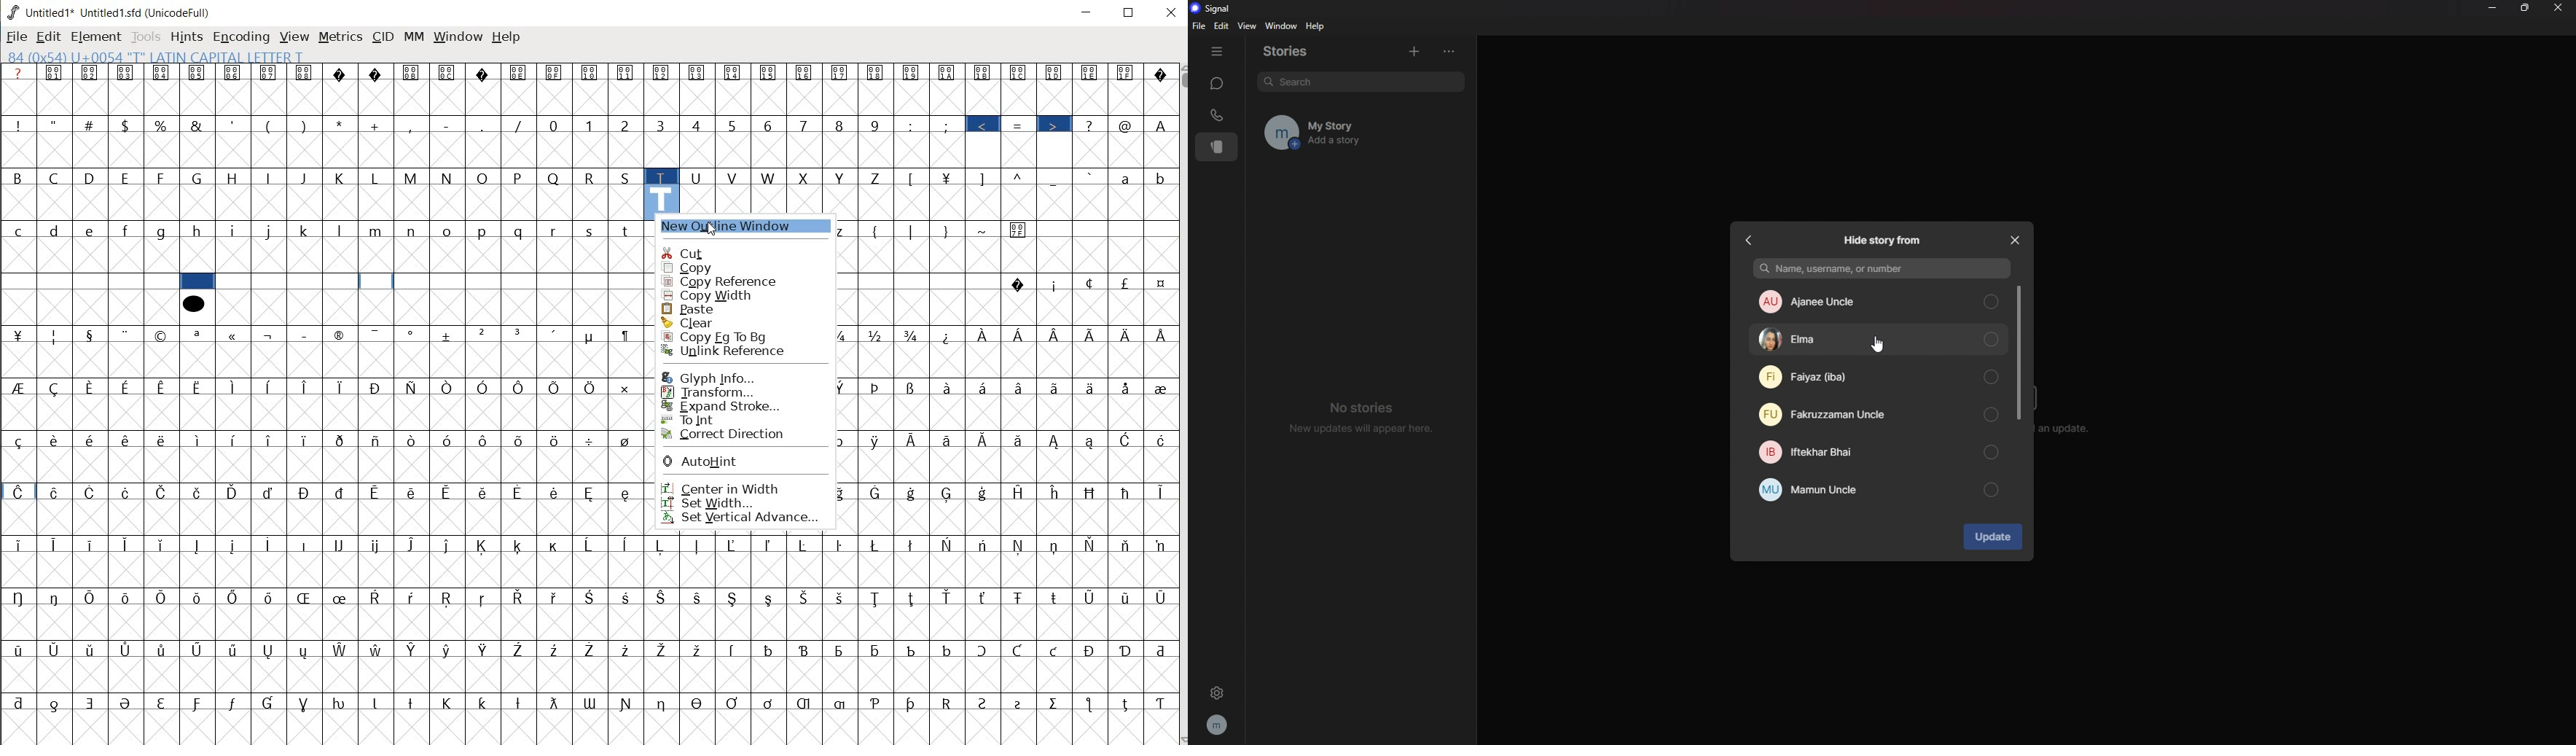 Image resolution: width=2576 pixels, height=756 pixels. Describe the element at coordinates (2019, 352) in the screenshot. I see `scroll bar` at that location.